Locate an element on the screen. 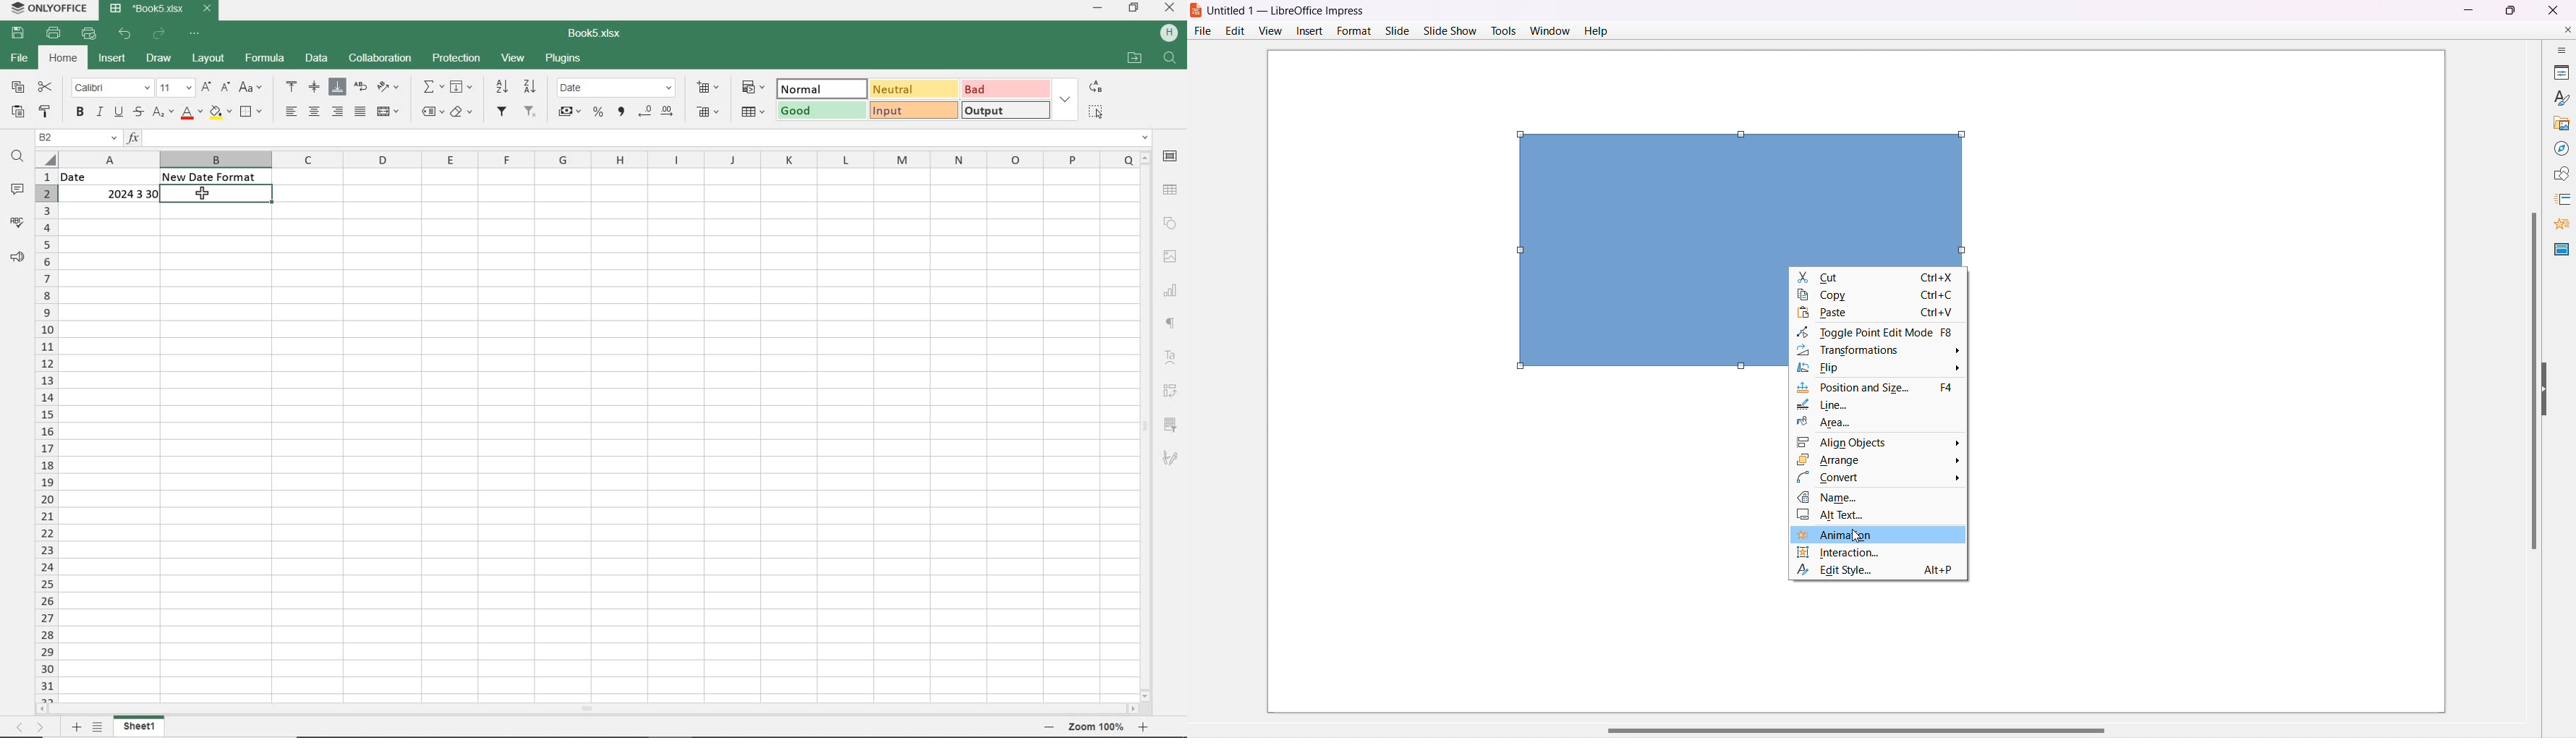 The width and height of the screenshot is (2576, 756). Horizontal Scroll Bar is located at coordinates (1863, 727).